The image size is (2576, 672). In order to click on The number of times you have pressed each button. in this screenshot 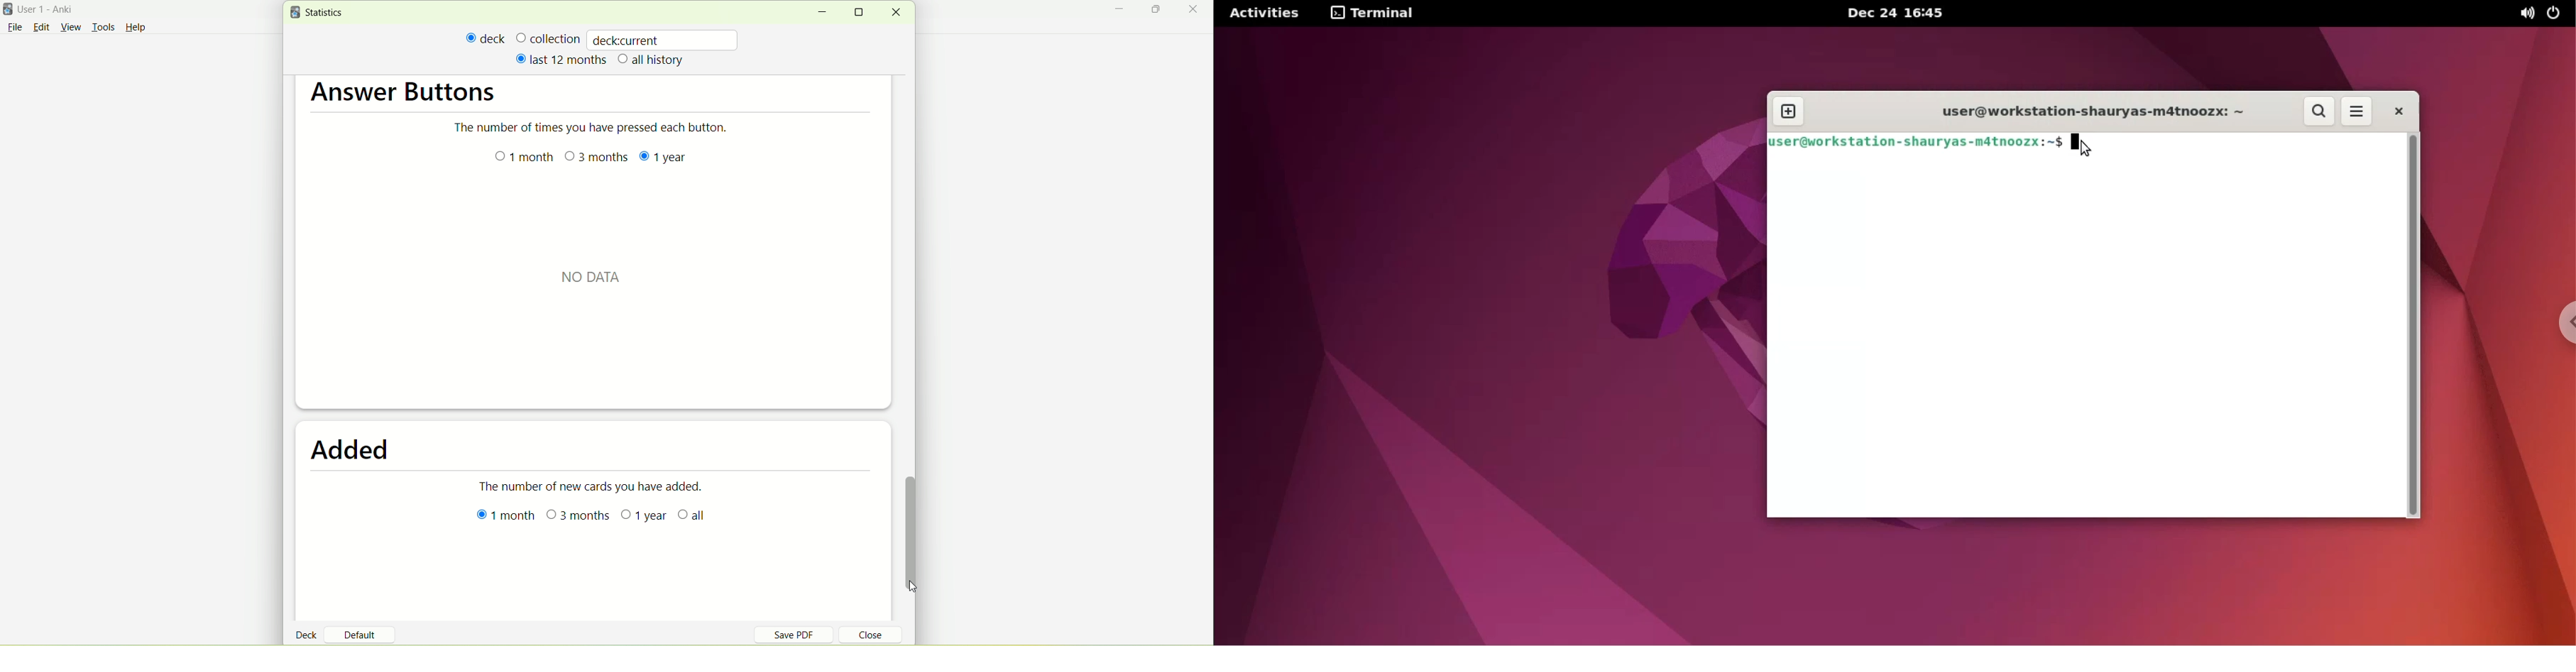, I will do `click(597, 128)`.